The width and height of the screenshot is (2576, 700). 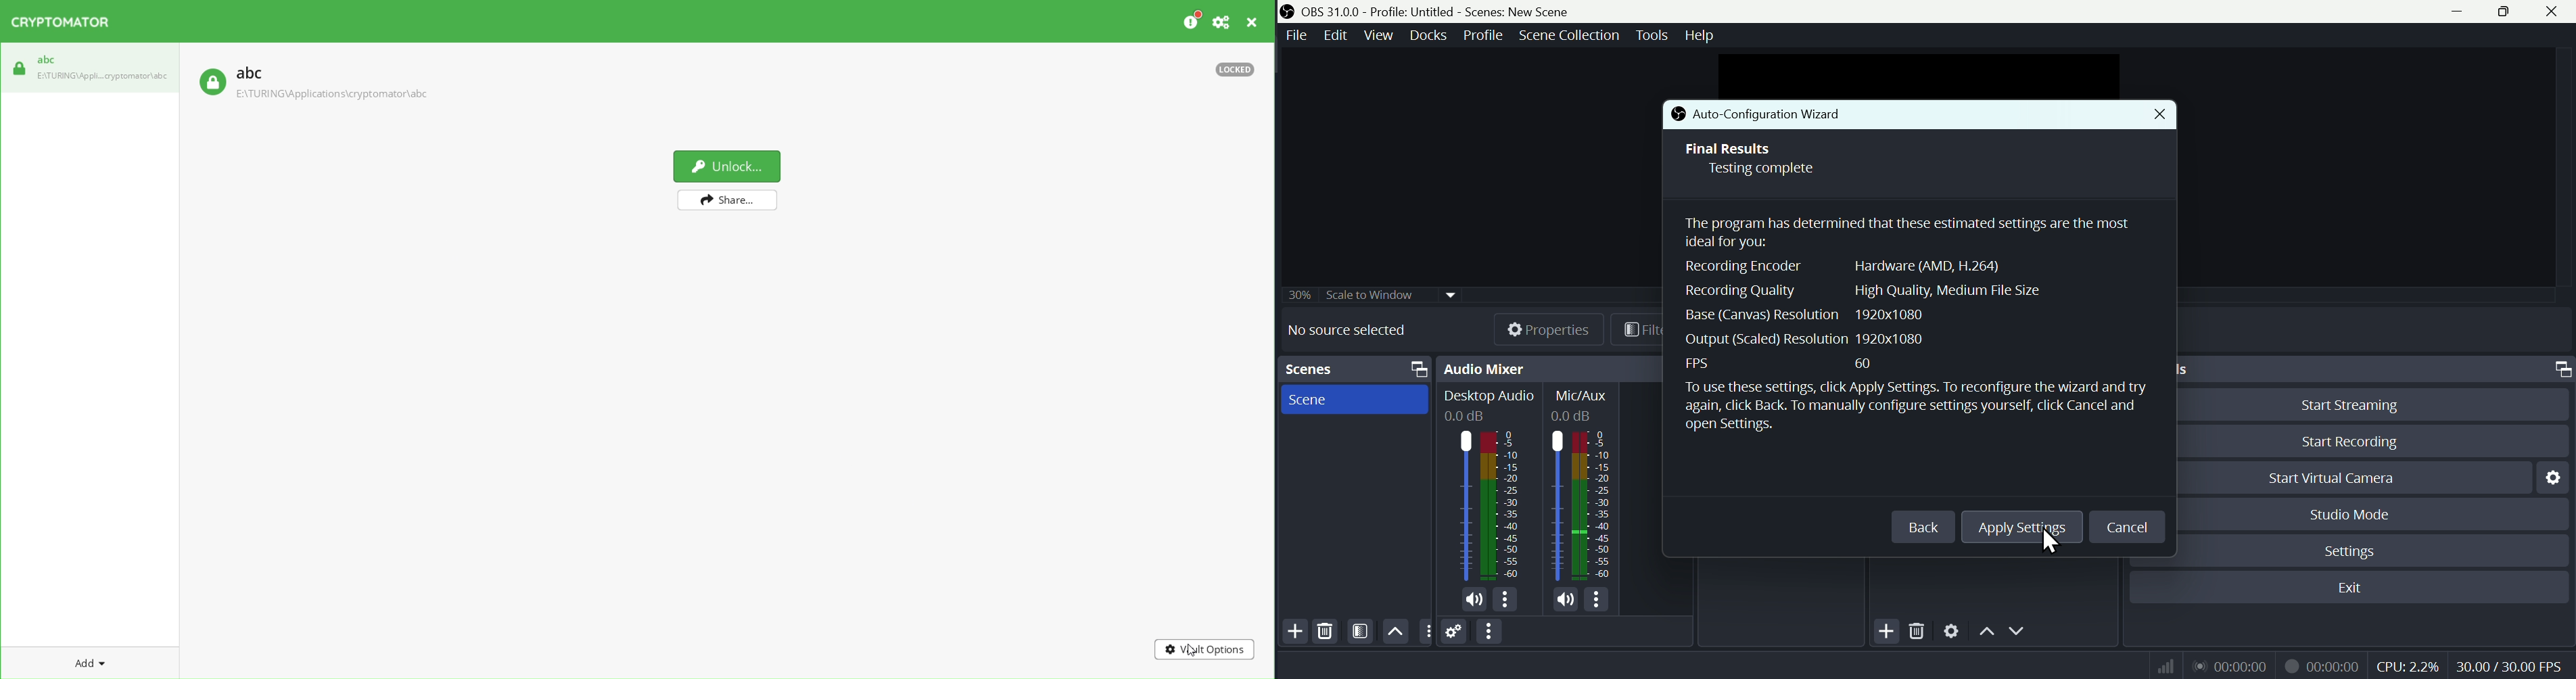 I want to click on Final Results
Testing complete, so click(x=1760, y=160).